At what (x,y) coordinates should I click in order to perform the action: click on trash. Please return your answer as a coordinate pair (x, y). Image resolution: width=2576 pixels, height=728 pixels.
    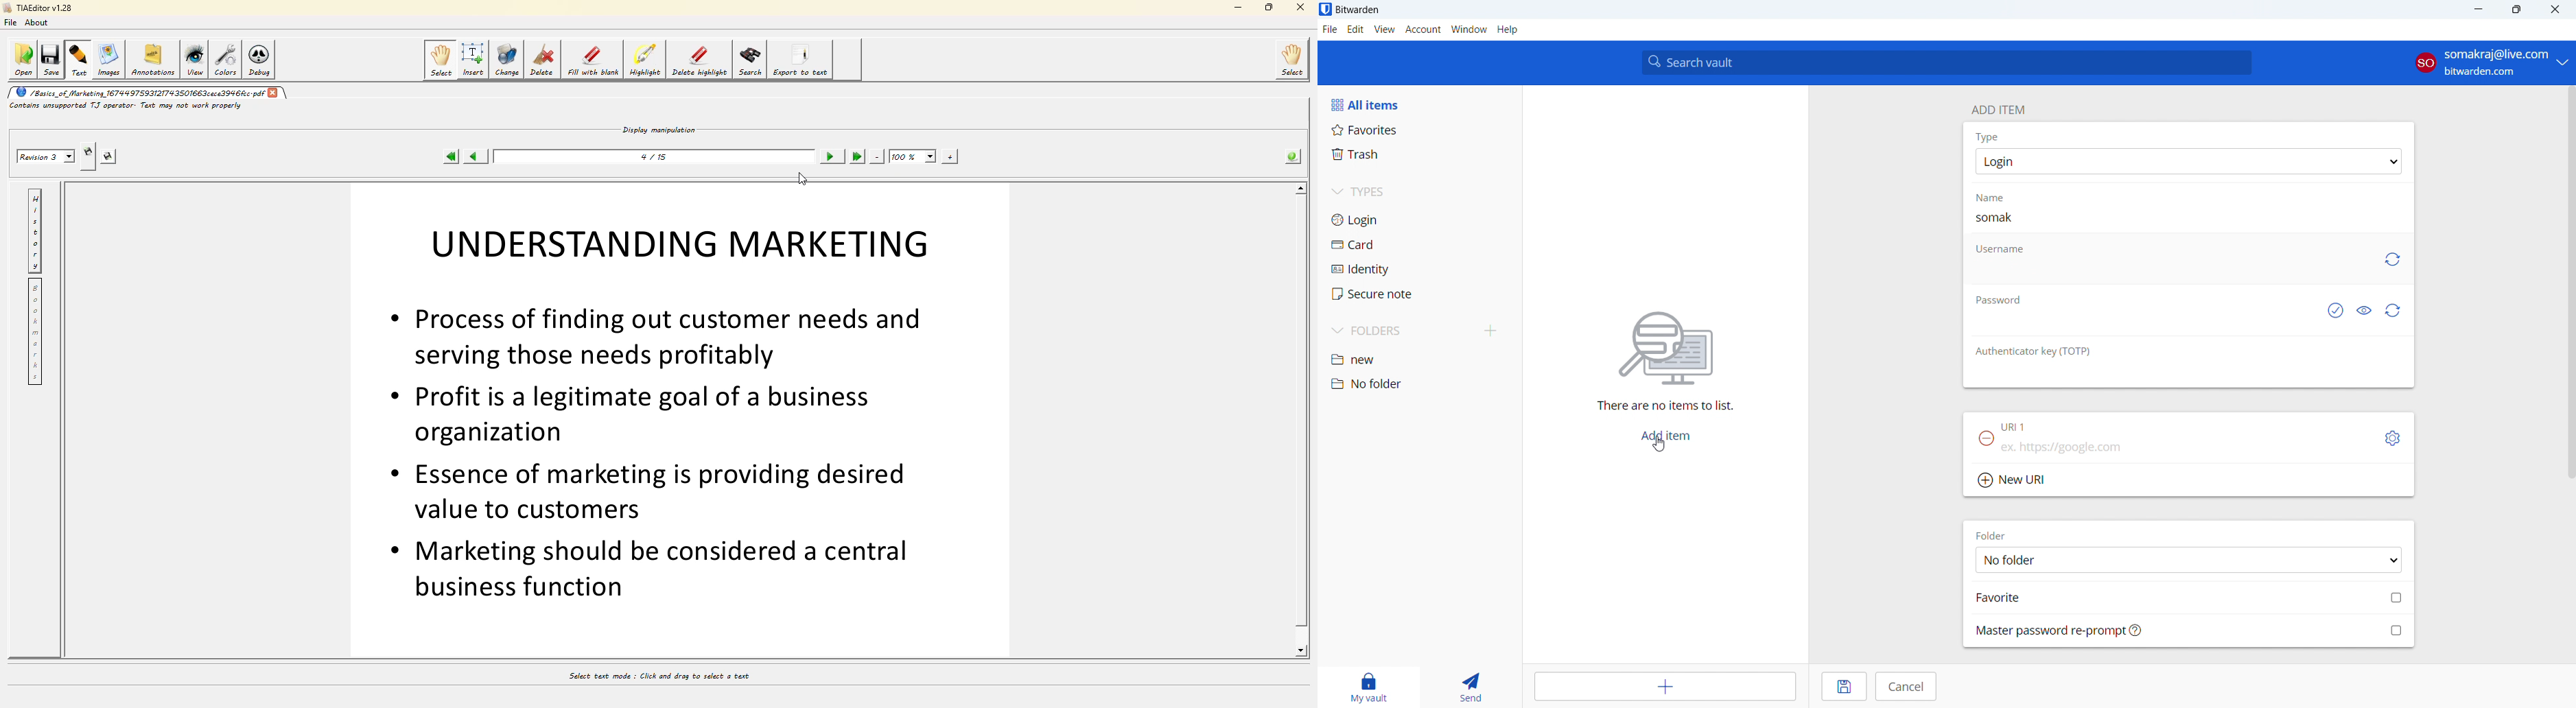
    Looking at the image, I should click on (1418, 155).